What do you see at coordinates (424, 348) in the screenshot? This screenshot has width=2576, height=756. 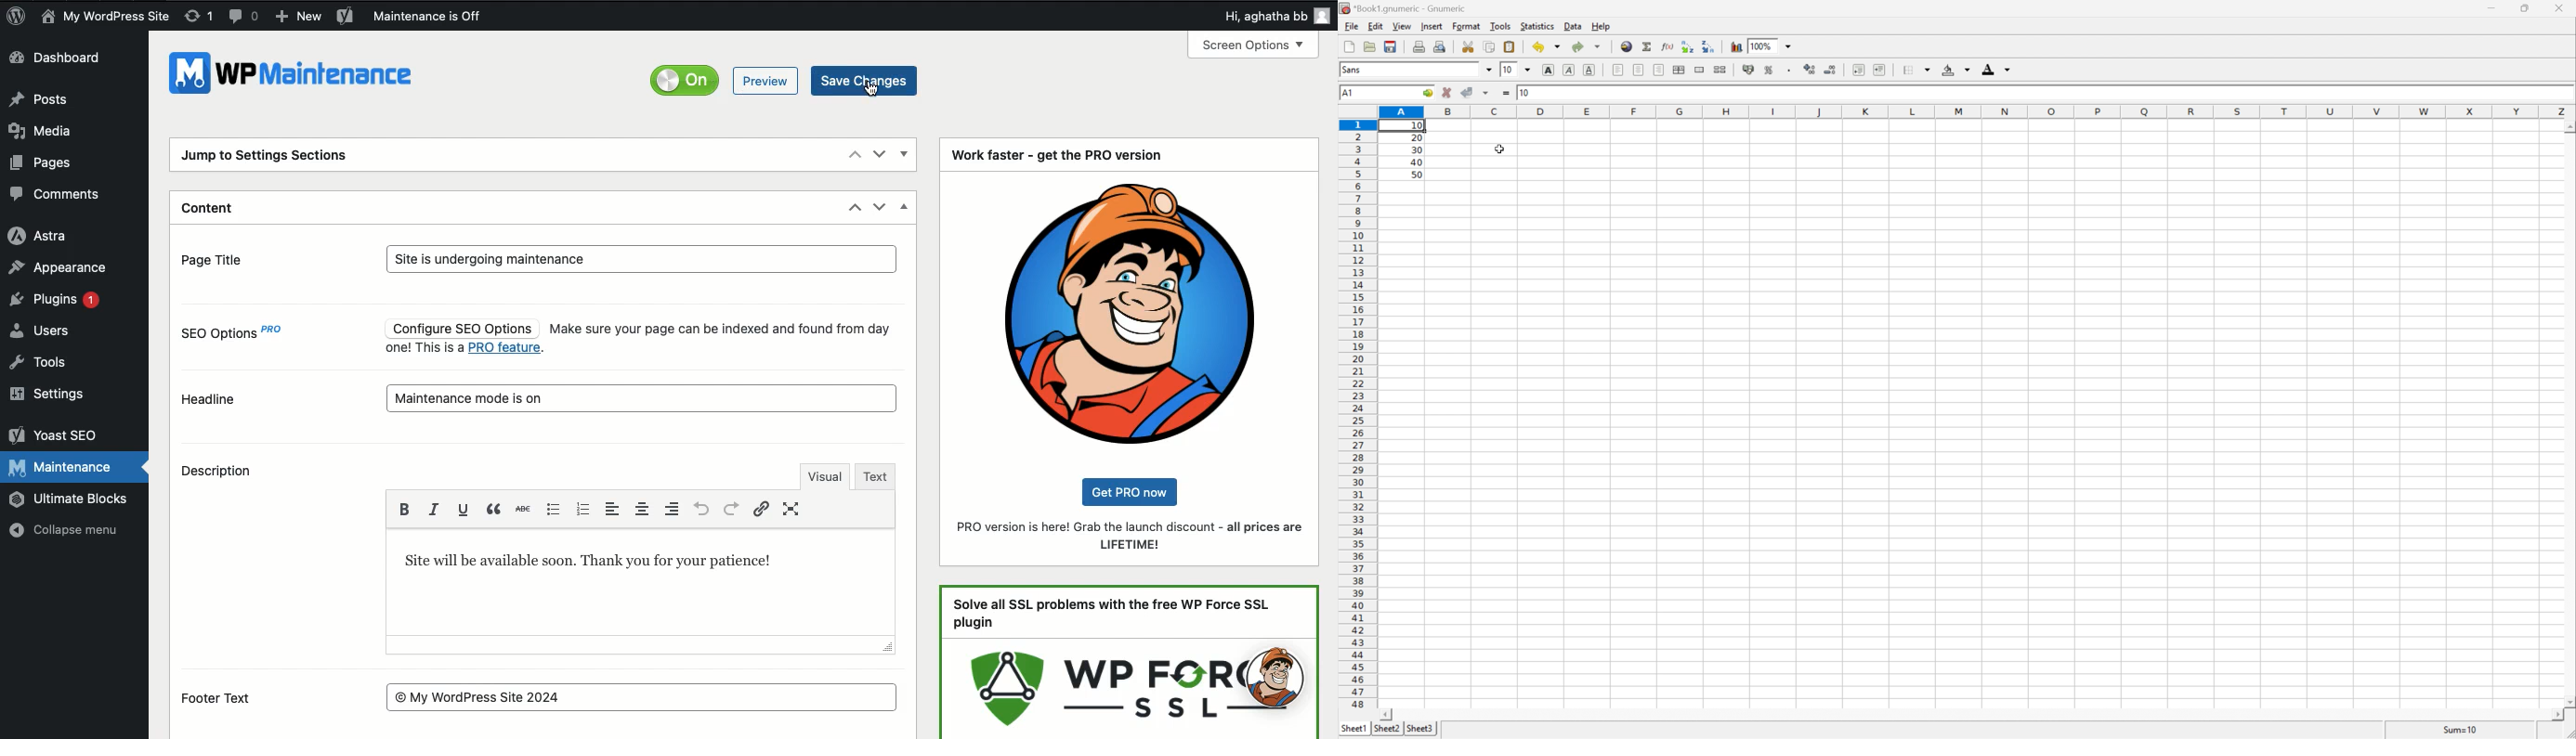 I see `one! This is a` at bounding box center [424, 348].